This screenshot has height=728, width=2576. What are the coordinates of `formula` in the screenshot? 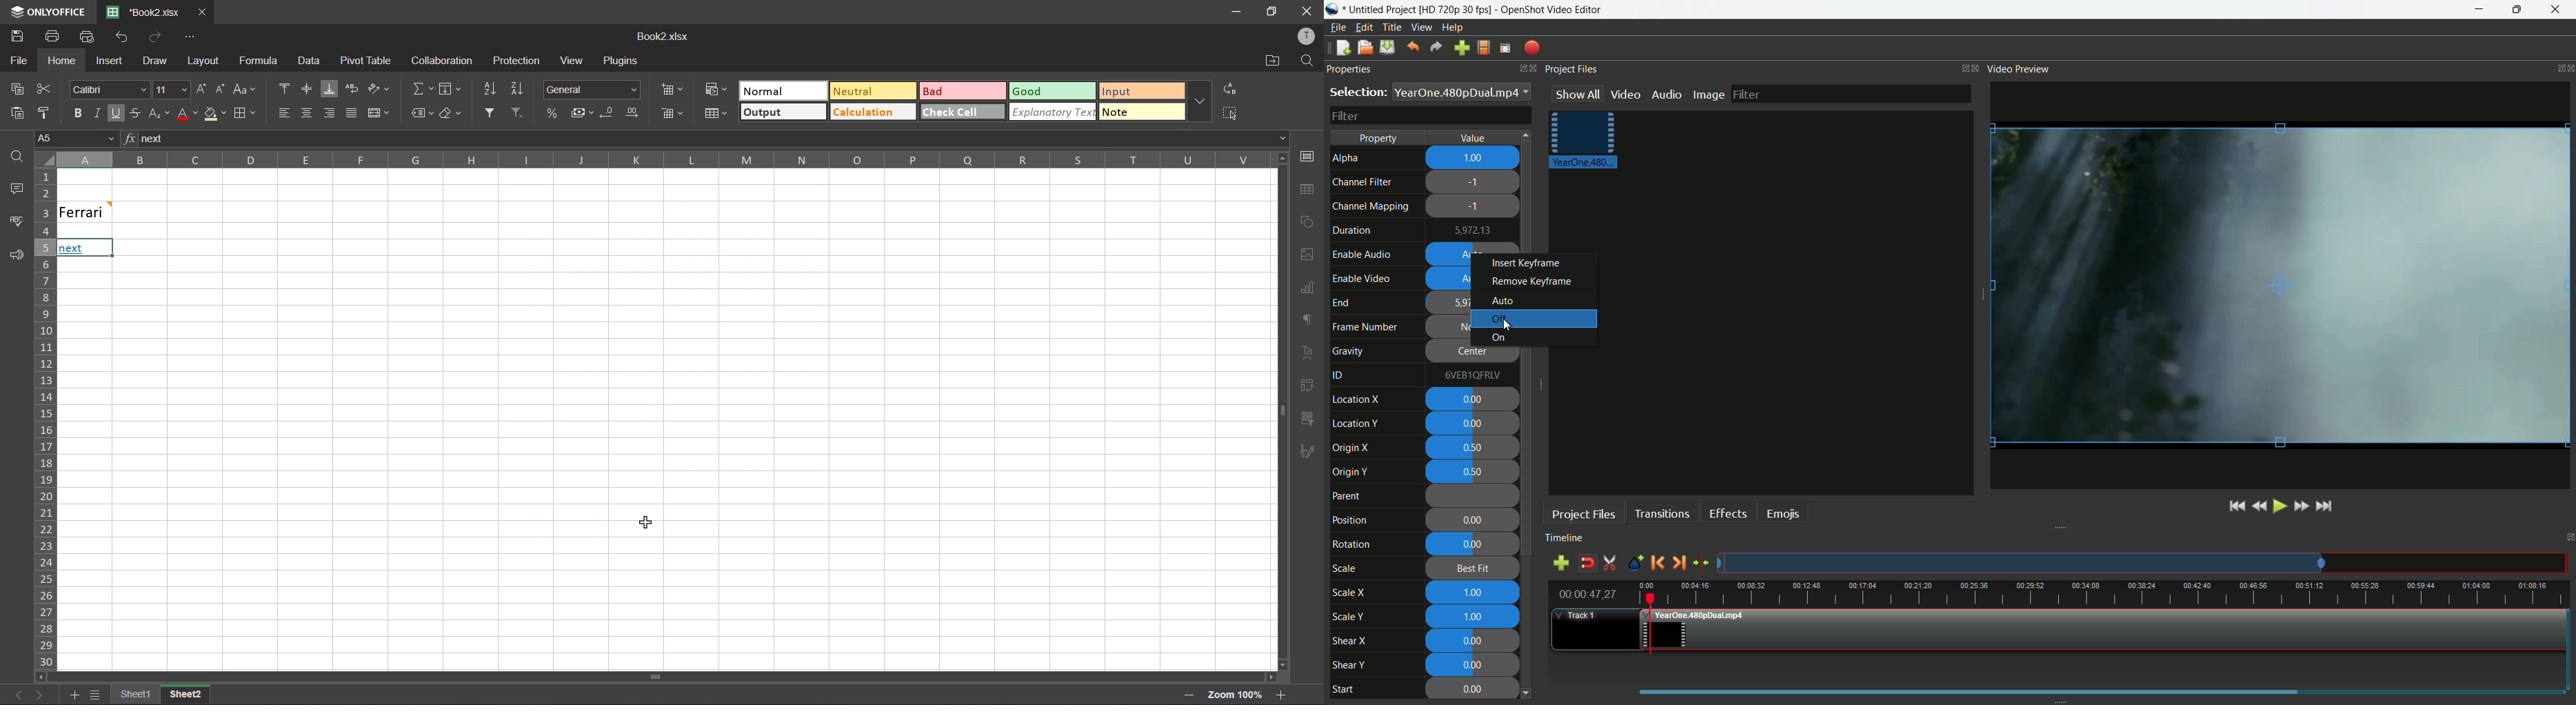 It's located at (261, 62).